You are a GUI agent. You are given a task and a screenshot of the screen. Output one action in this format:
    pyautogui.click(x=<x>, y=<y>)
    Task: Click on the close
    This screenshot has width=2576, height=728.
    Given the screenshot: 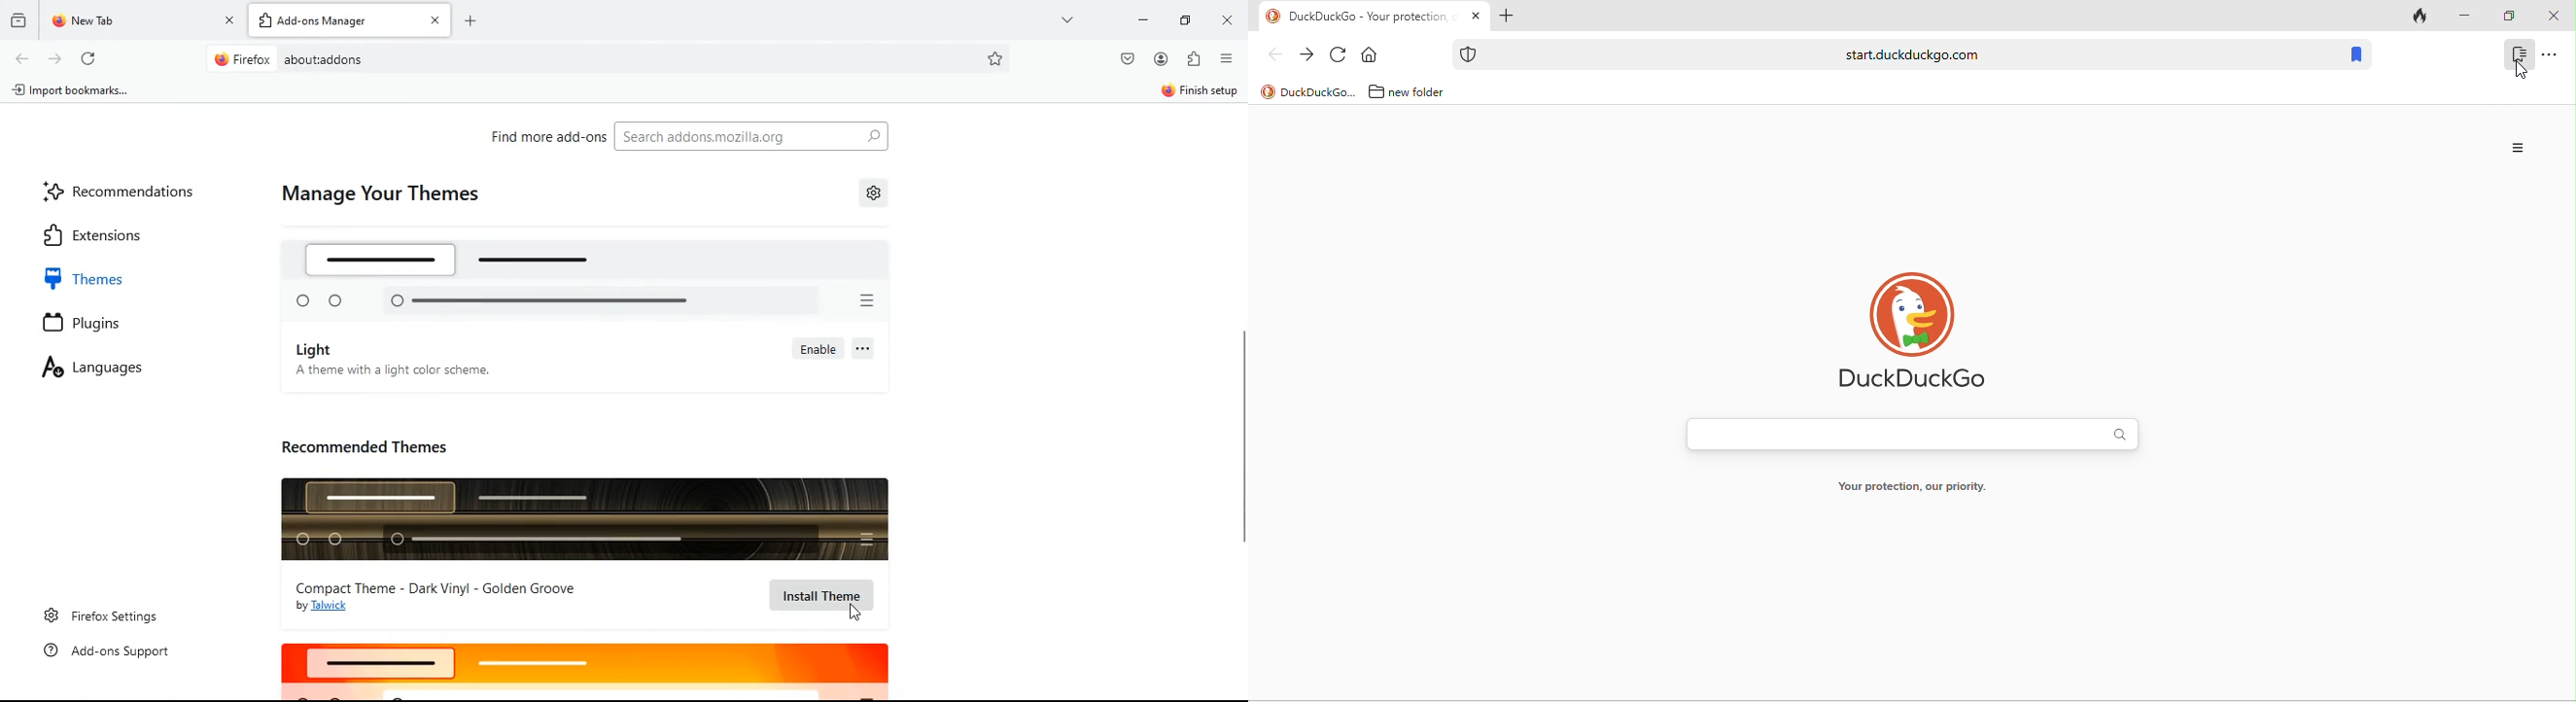 What is the action you would take?
    pyautogui.click(x=2553, y=17)
    